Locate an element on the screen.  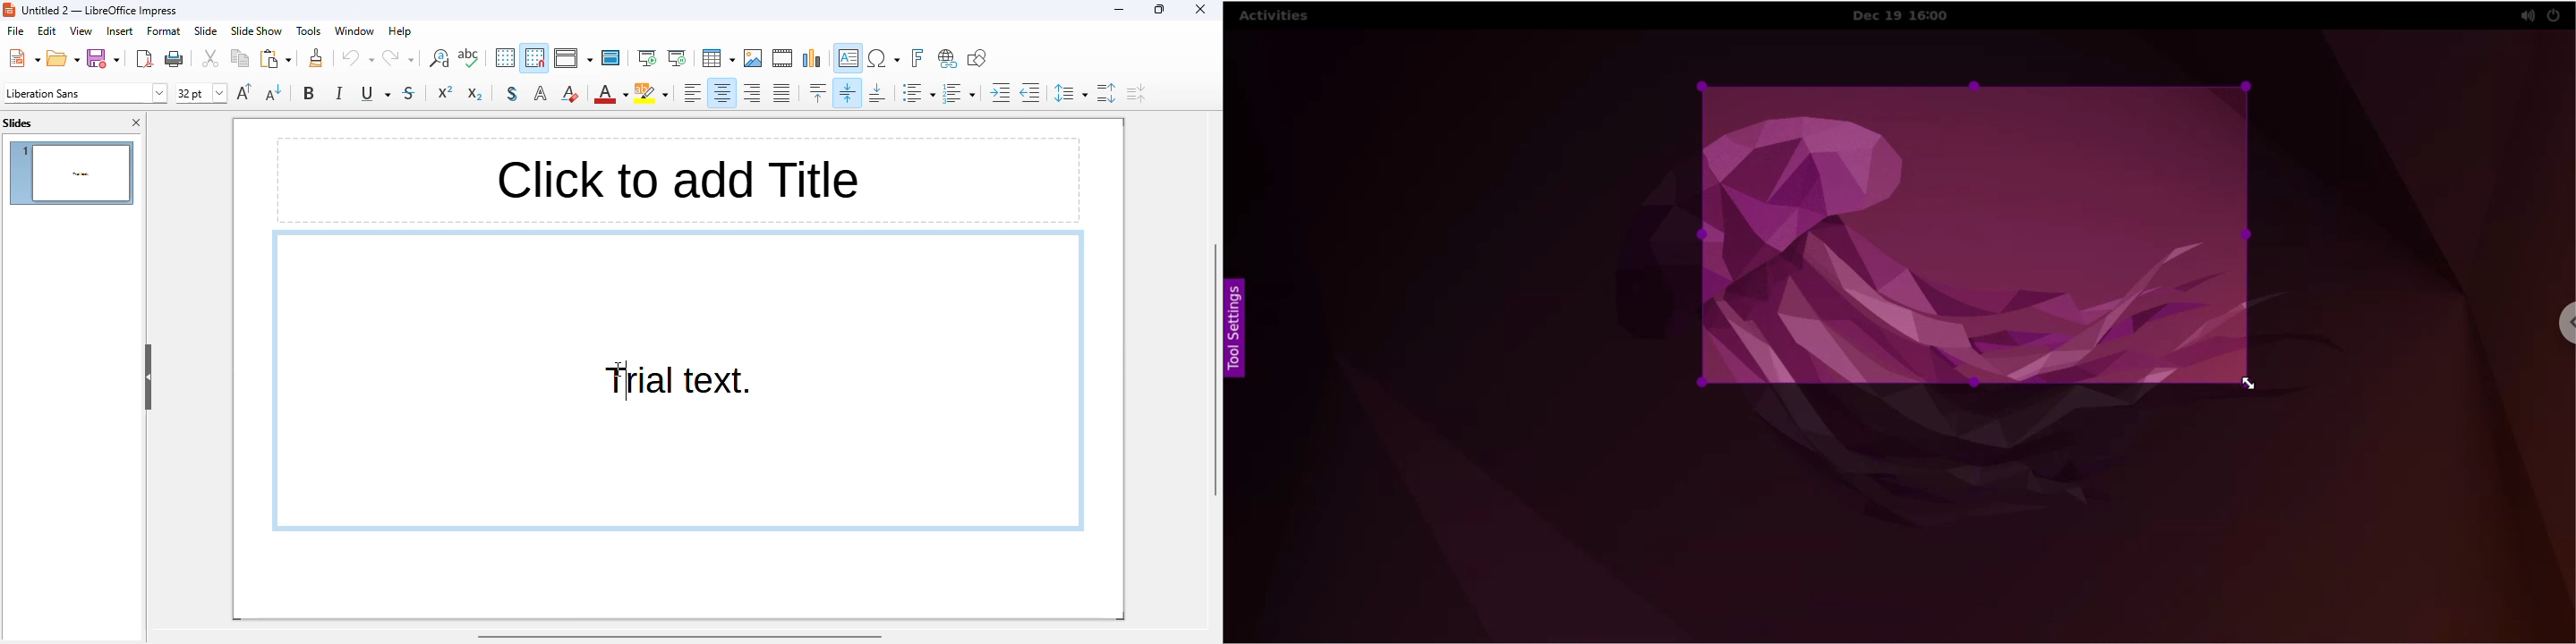
master slide is located at coordinates (610, 58).